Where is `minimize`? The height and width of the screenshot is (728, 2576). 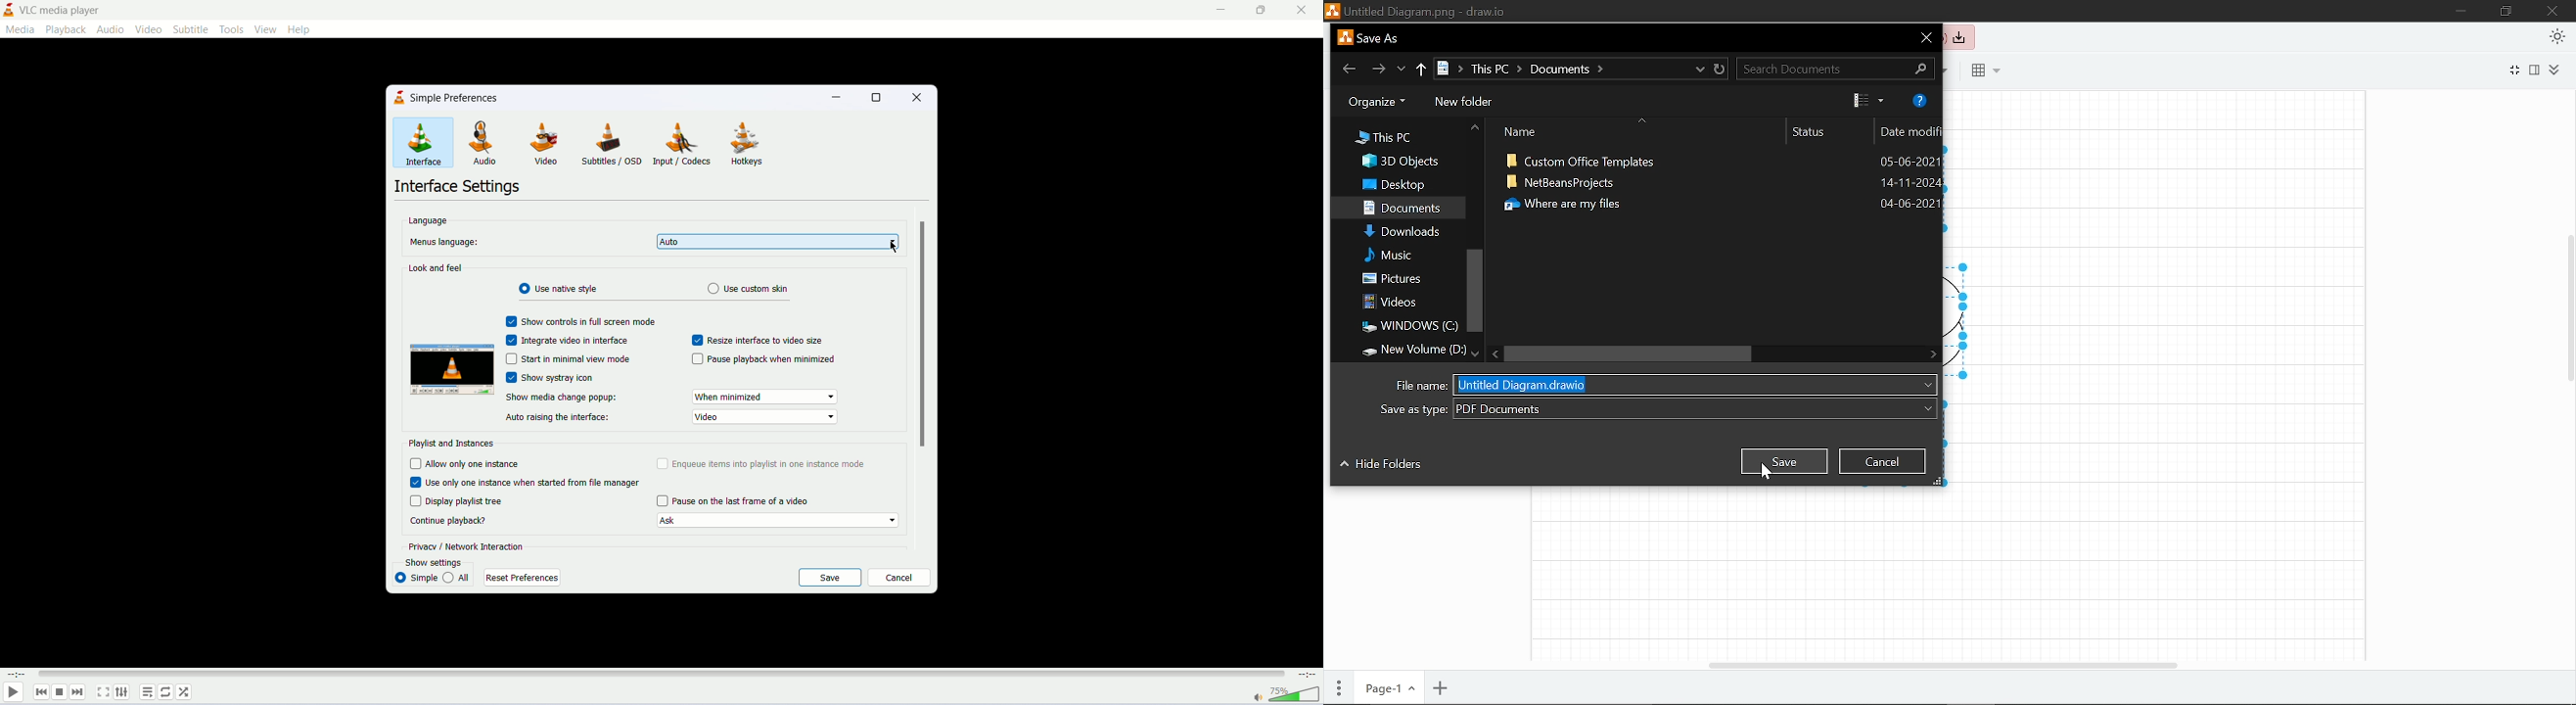 minimize is located at coordinates (1217, 10).